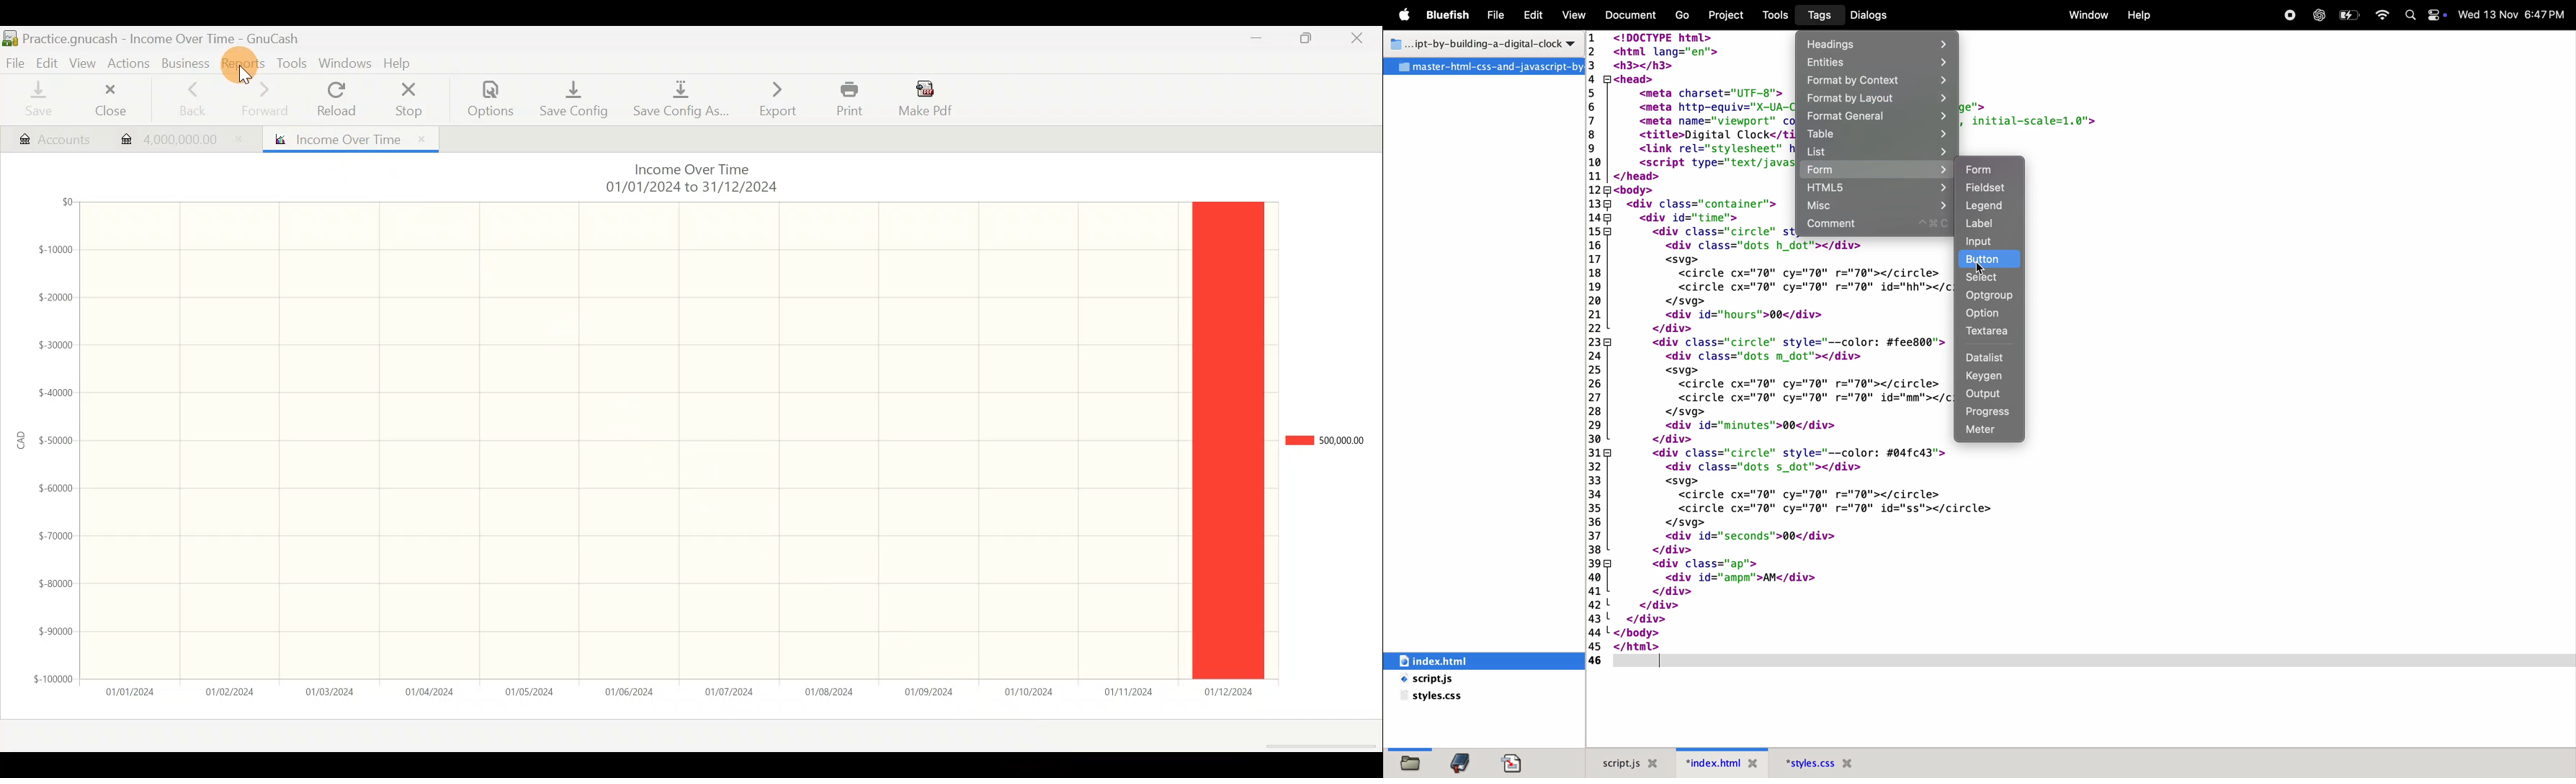 The width and height of the screenshot is (2576, 784). I want to click on window, so click(2086, 16).